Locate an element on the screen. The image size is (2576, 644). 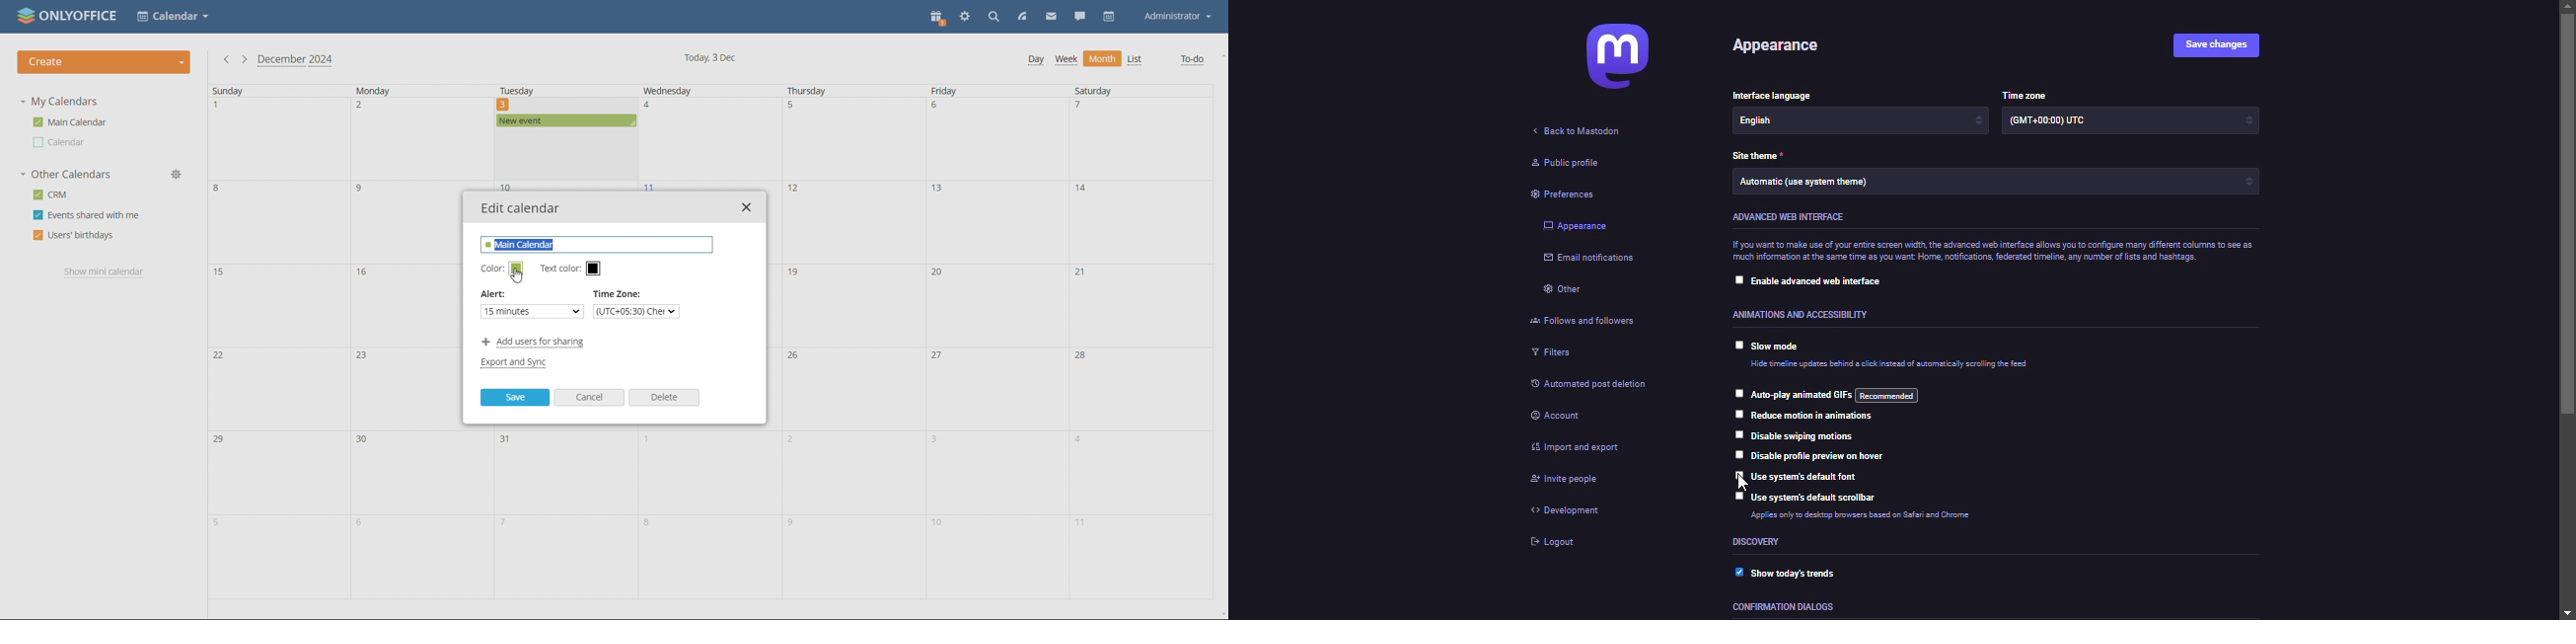
show today's trends is located at coordinates (1792, 573).